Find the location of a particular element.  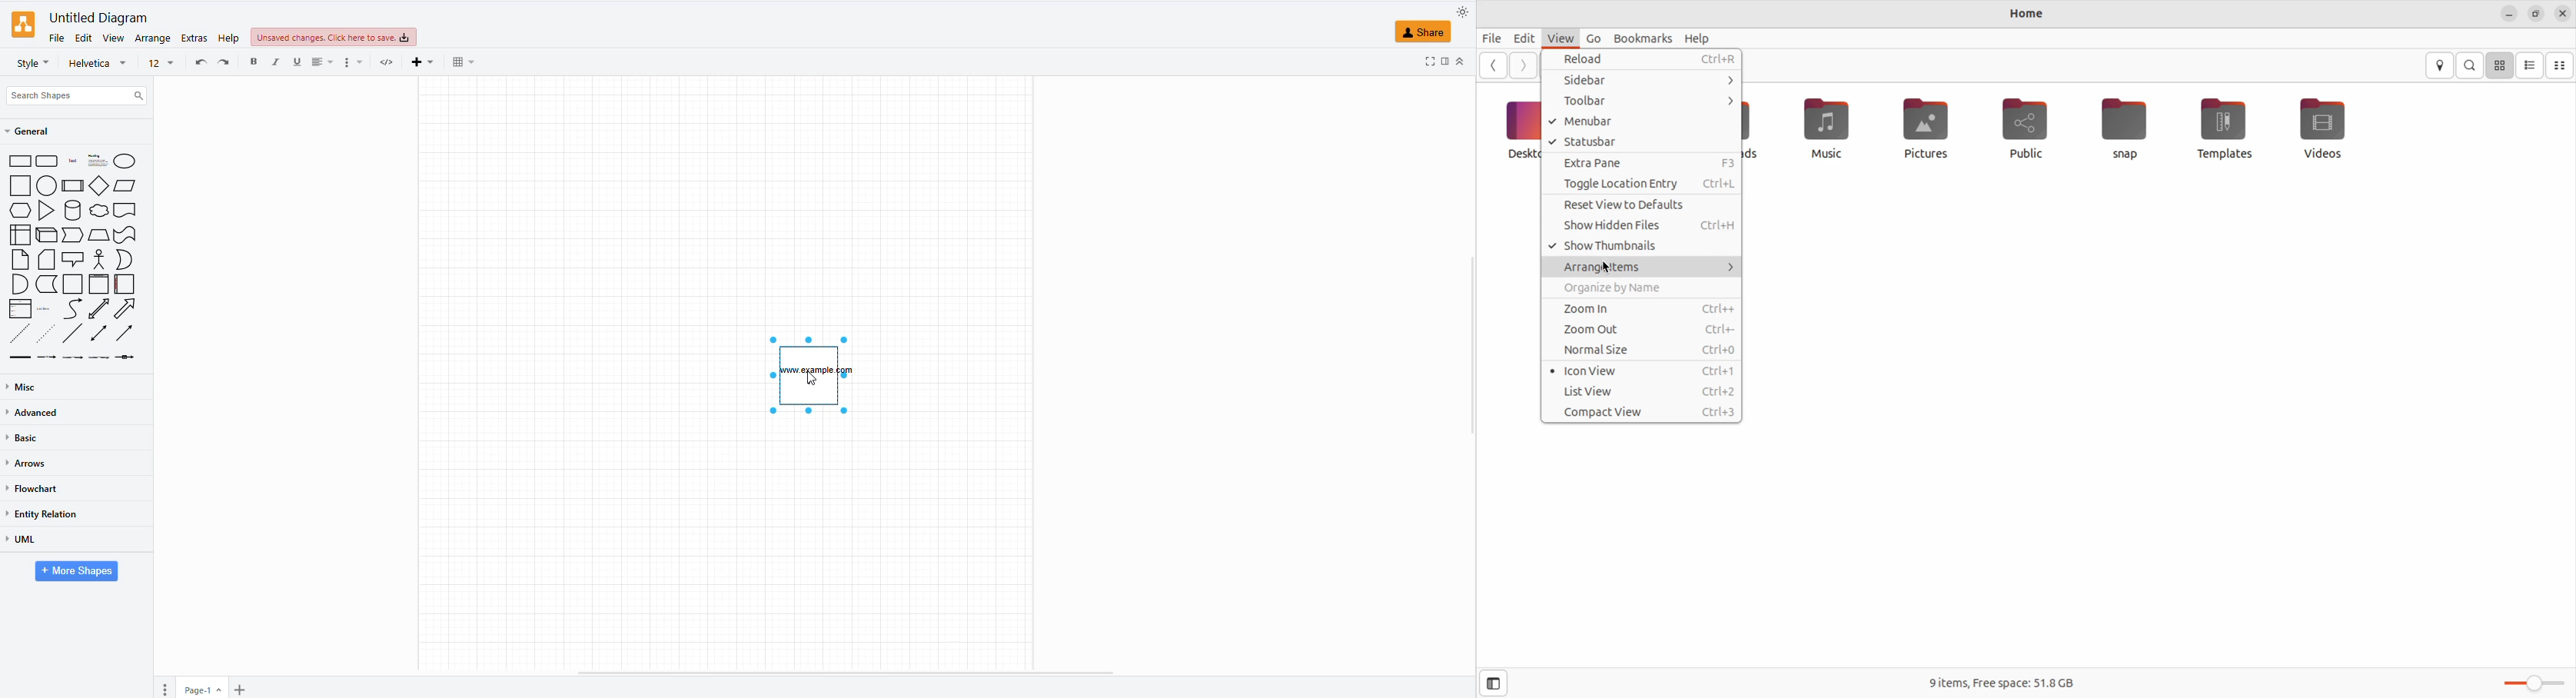

uml is located at coordinates (22, 540).